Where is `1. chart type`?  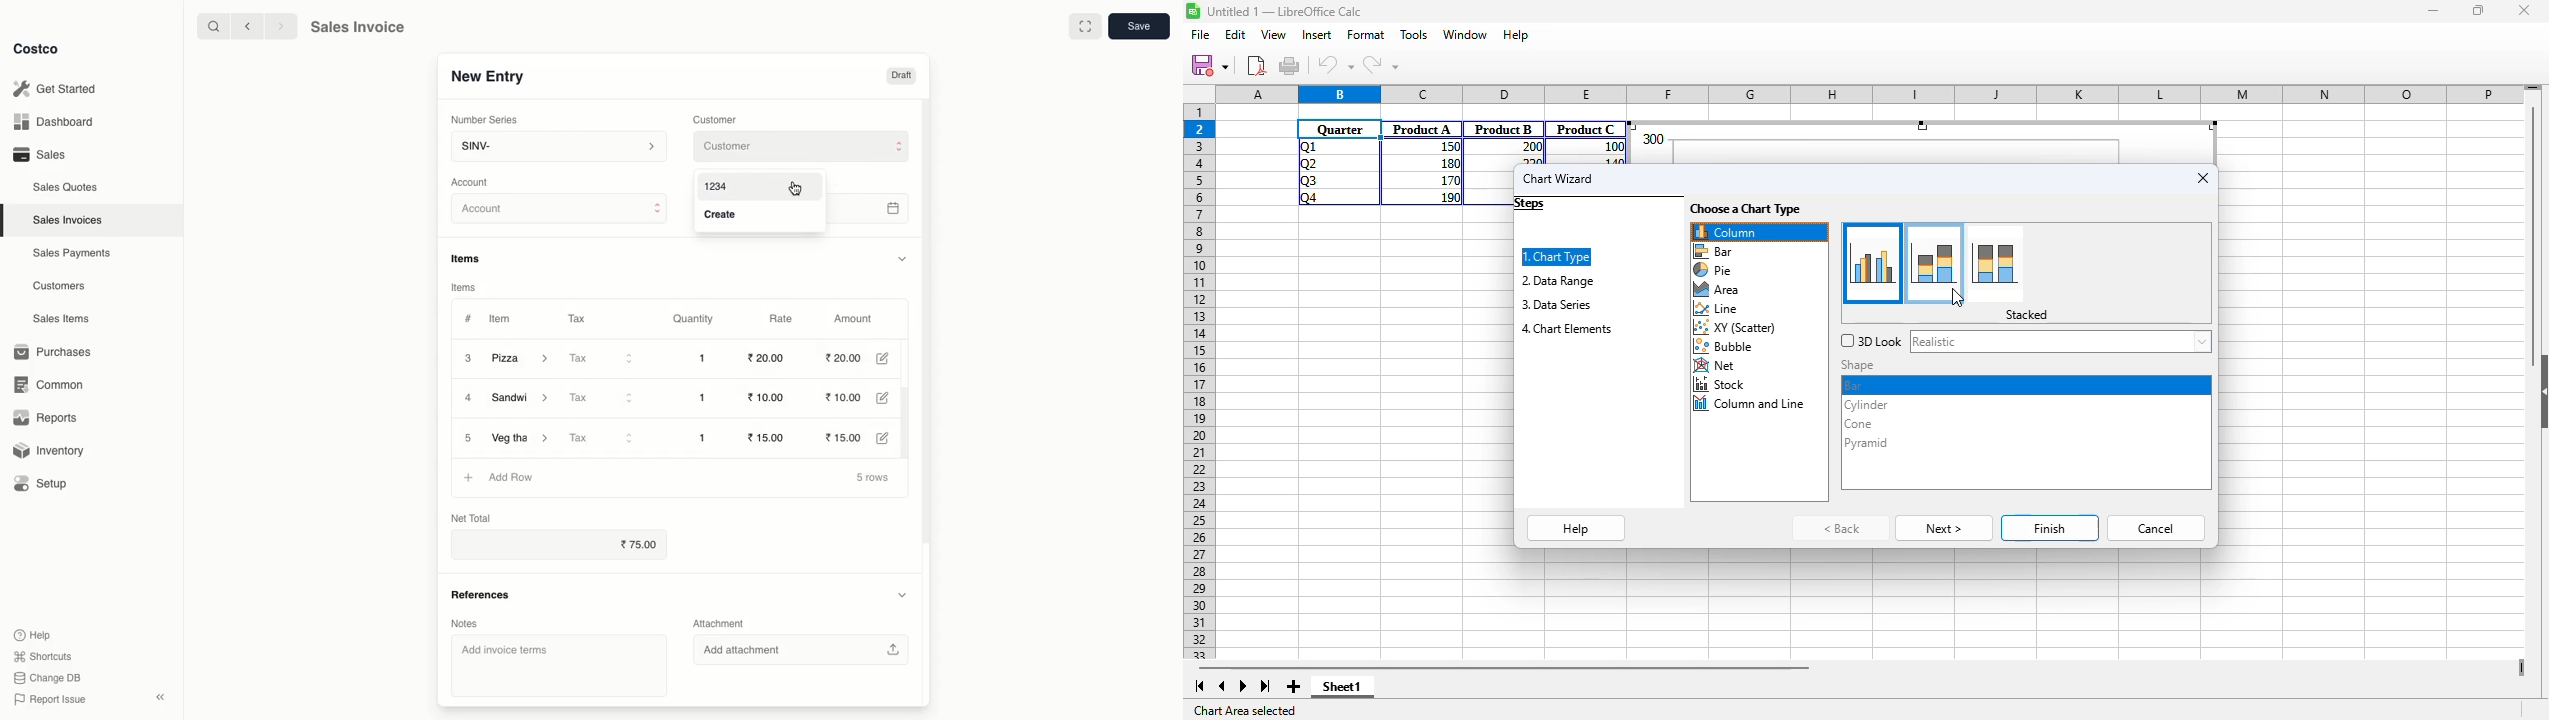
1. chart type is located at coordinates (1556, 256).